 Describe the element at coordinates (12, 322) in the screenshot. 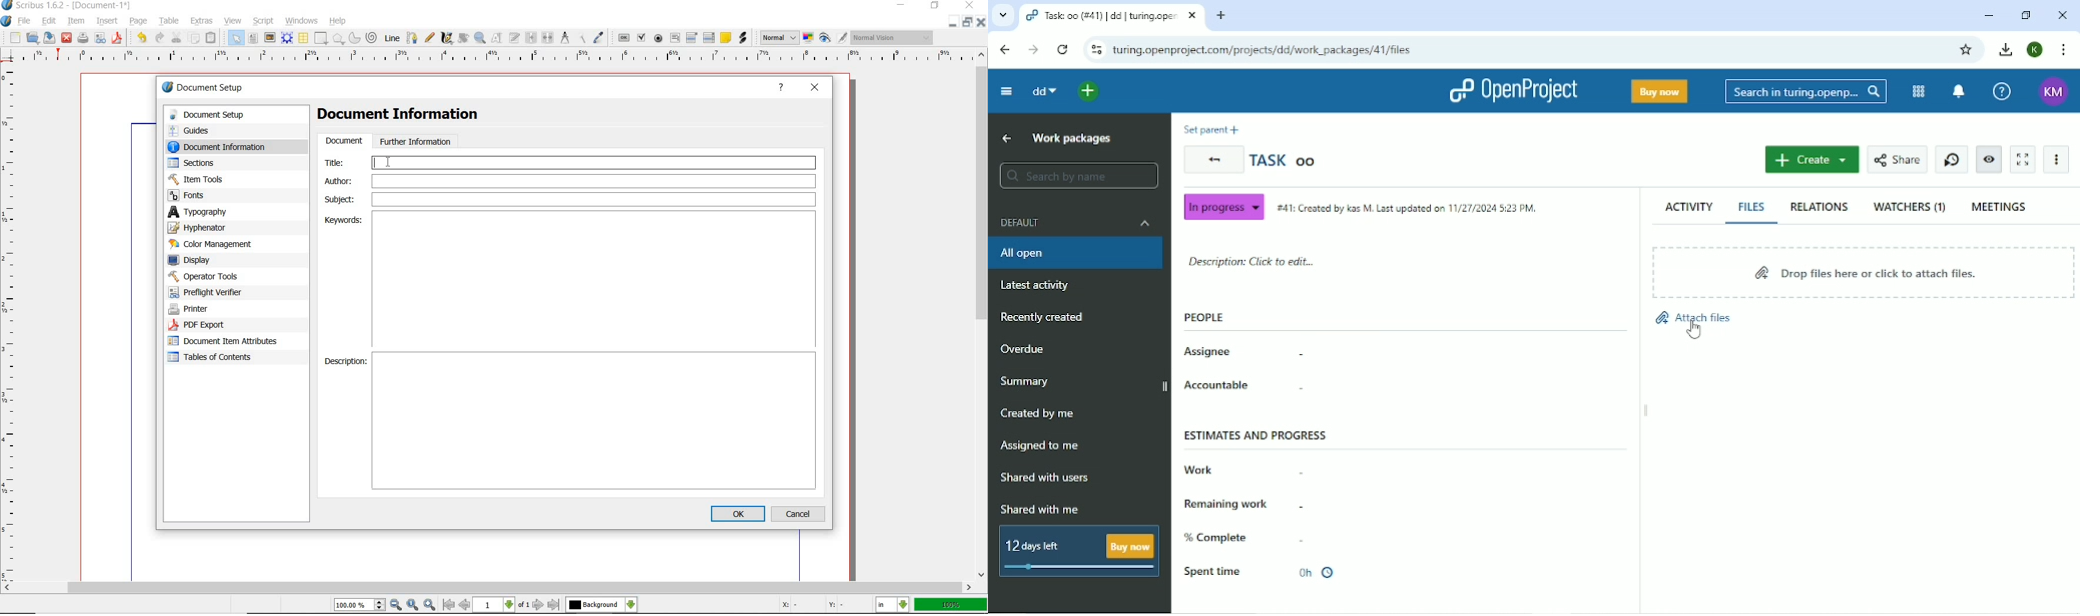

I see `ruler` at that location.